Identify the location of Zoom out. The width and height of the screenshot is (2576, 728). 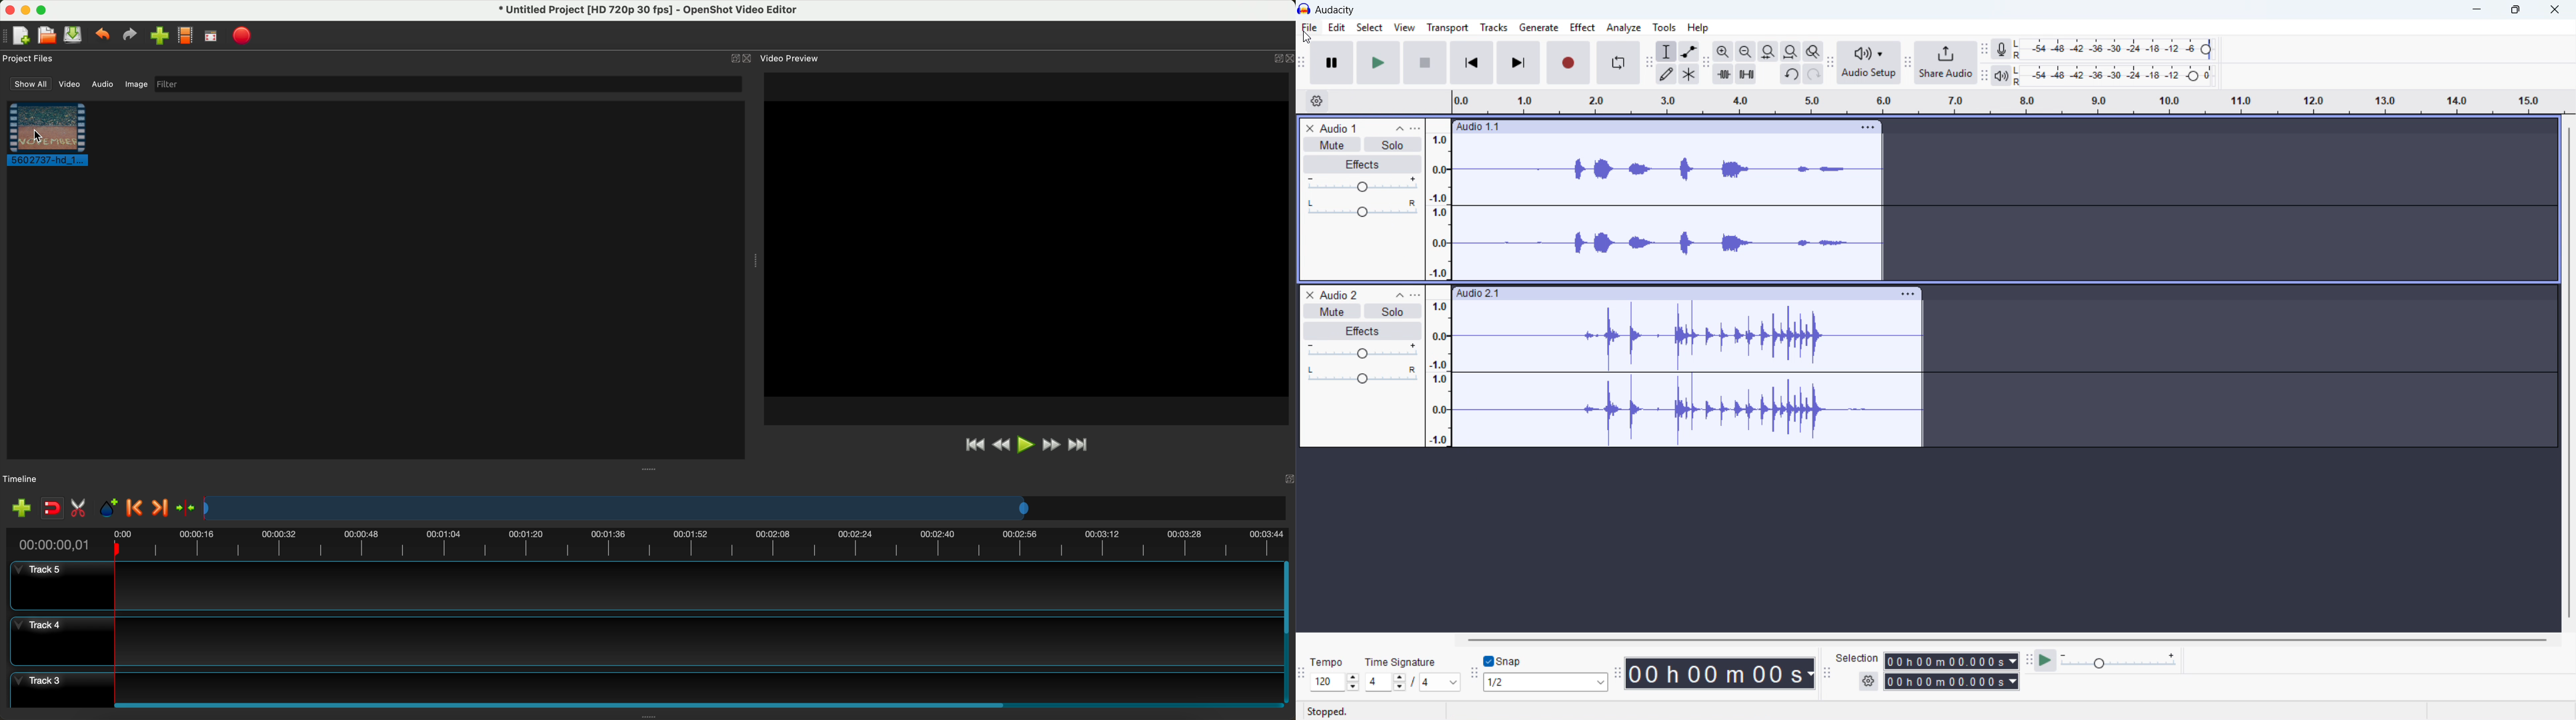
(1746, 51).